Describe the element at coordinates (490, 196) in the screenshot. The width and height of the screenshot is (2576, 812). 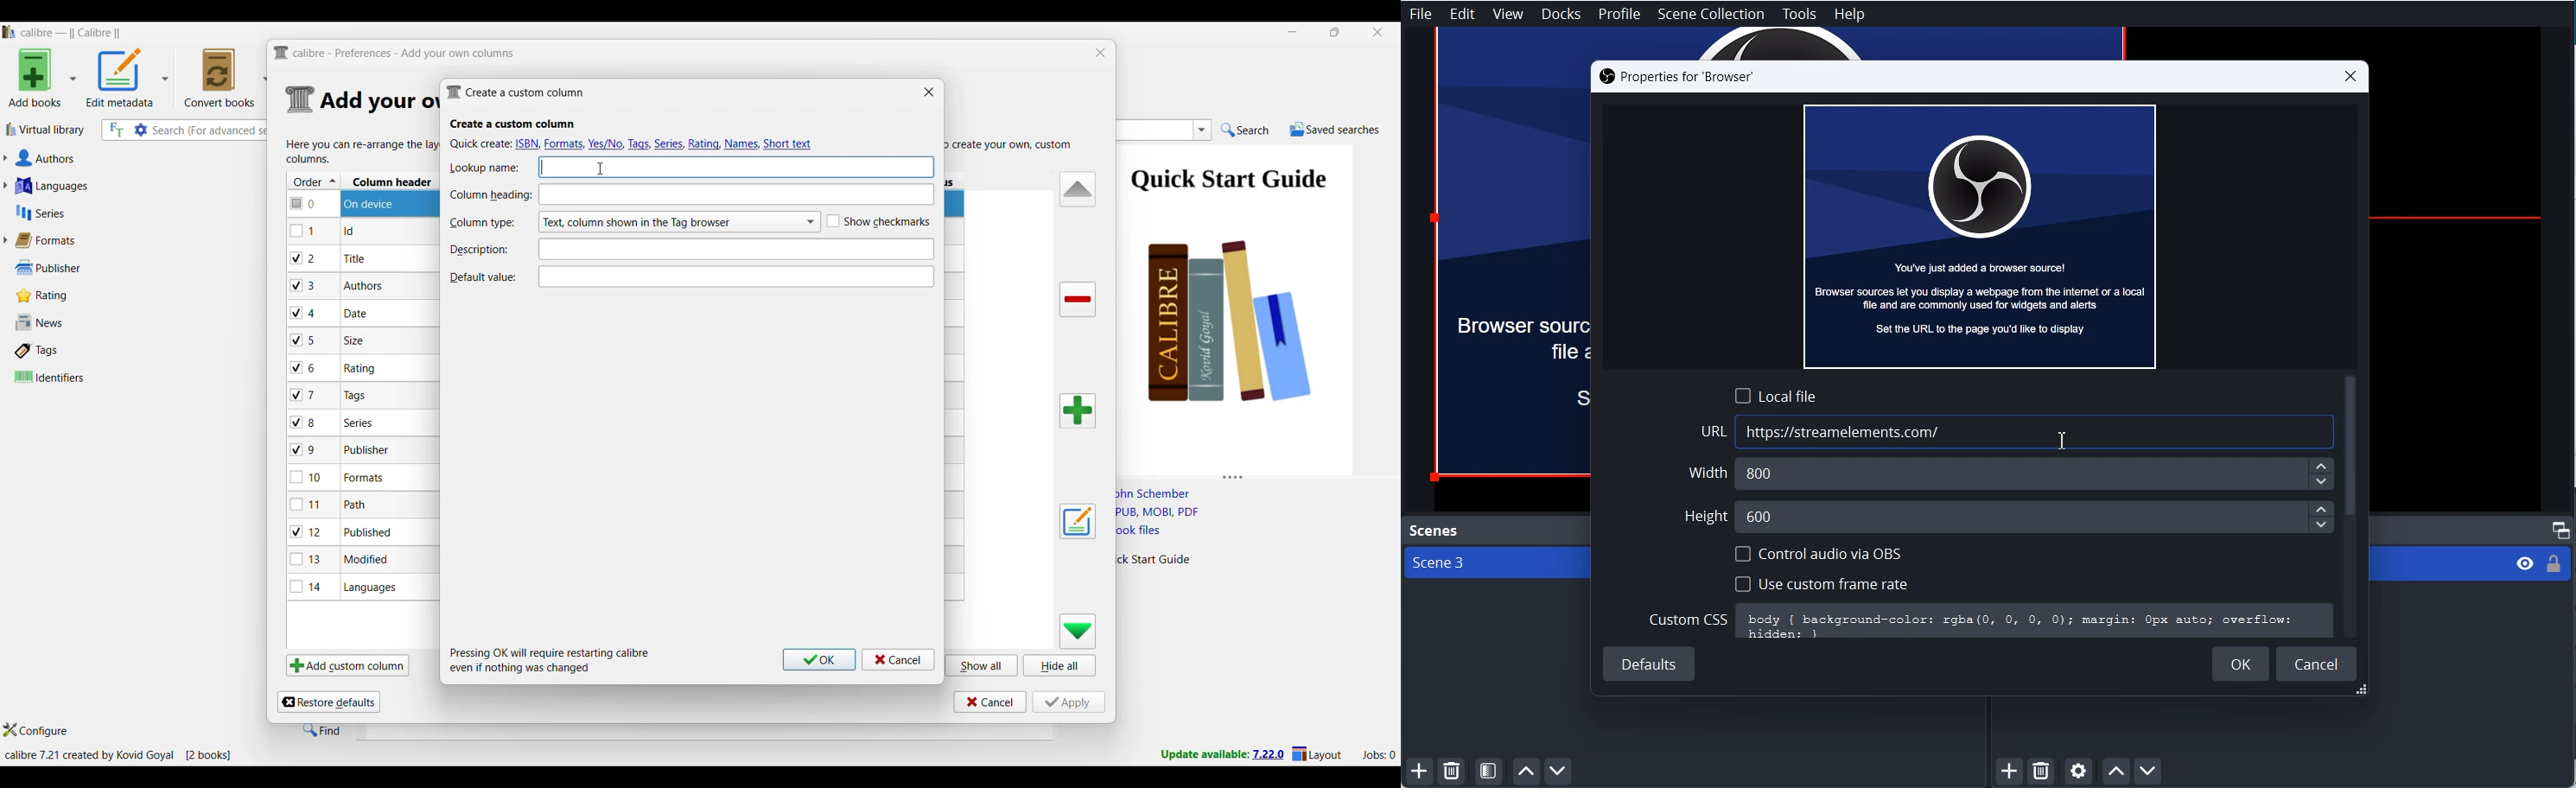
I see `Indicates Column heading text box` at that location.